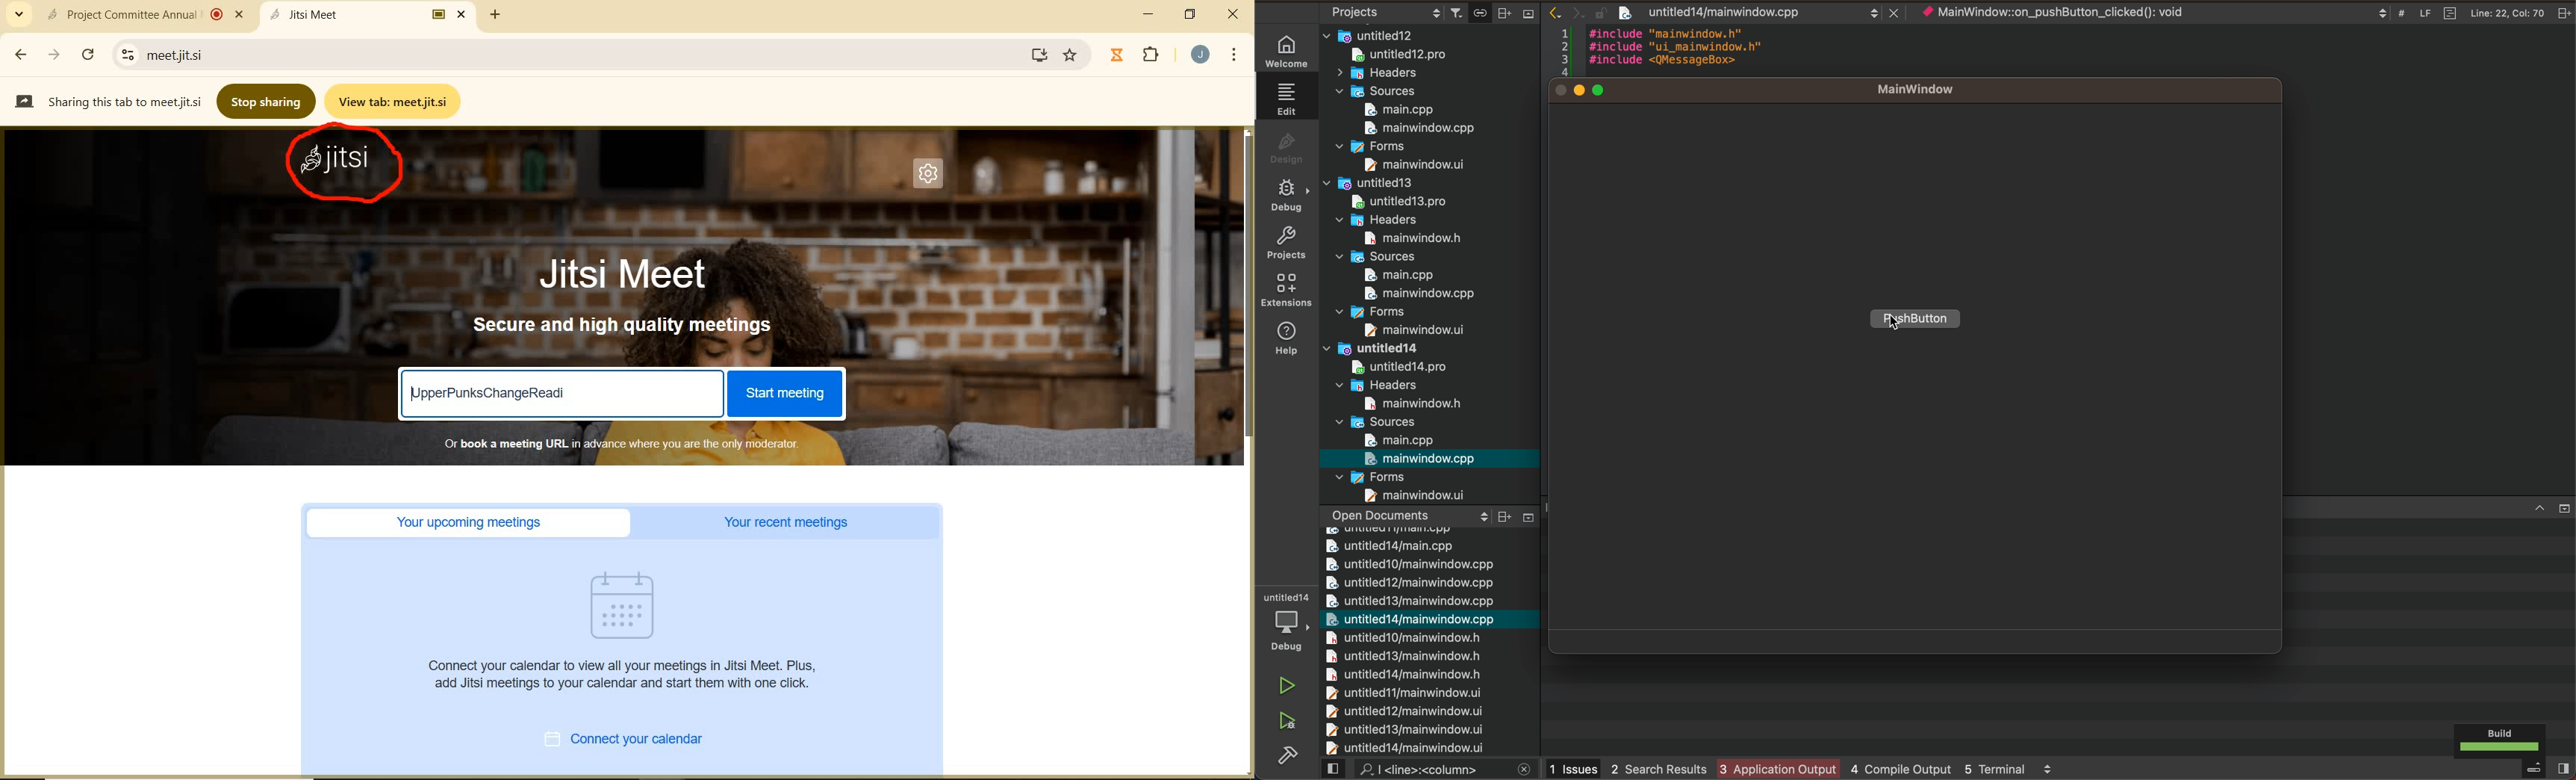 The image size is (2576, 784). What do you see at coordinates (1420, 495) in the screenshot?
I see `main window` at bounding box center [1420, 495].